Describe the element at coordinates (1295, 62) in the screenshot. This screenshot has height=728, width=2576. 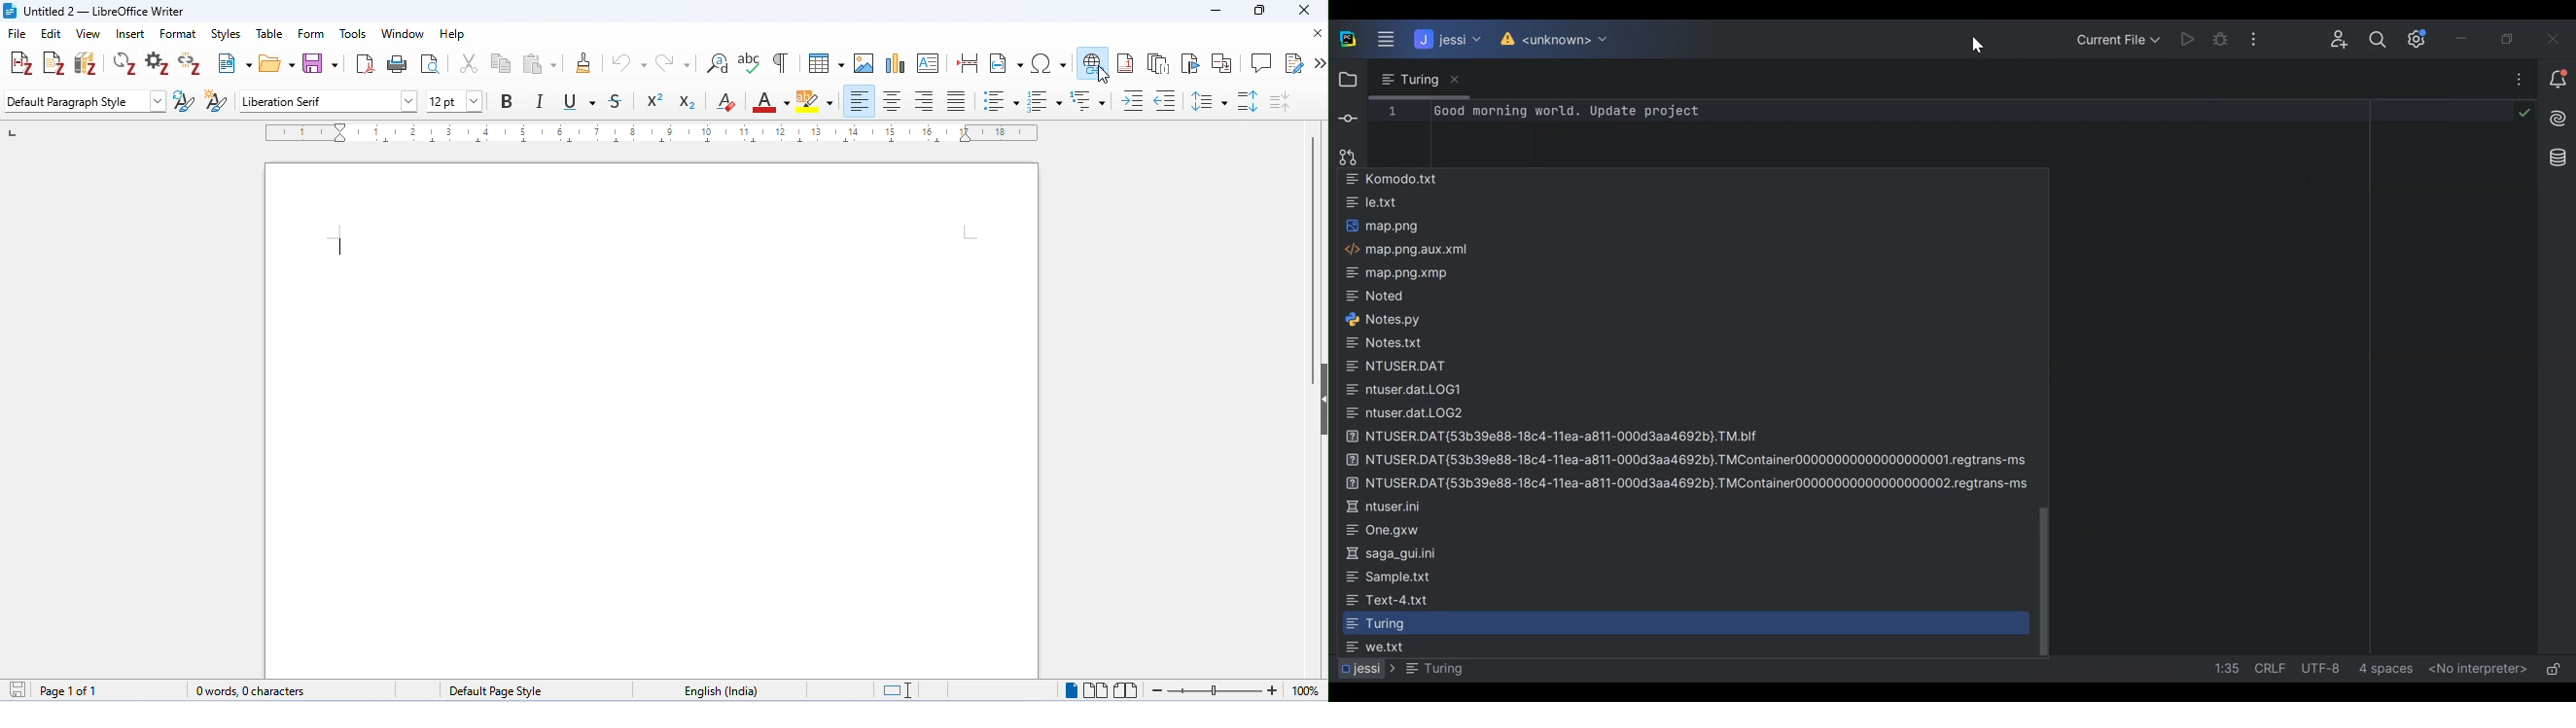
I see `show track changes function` at that location.